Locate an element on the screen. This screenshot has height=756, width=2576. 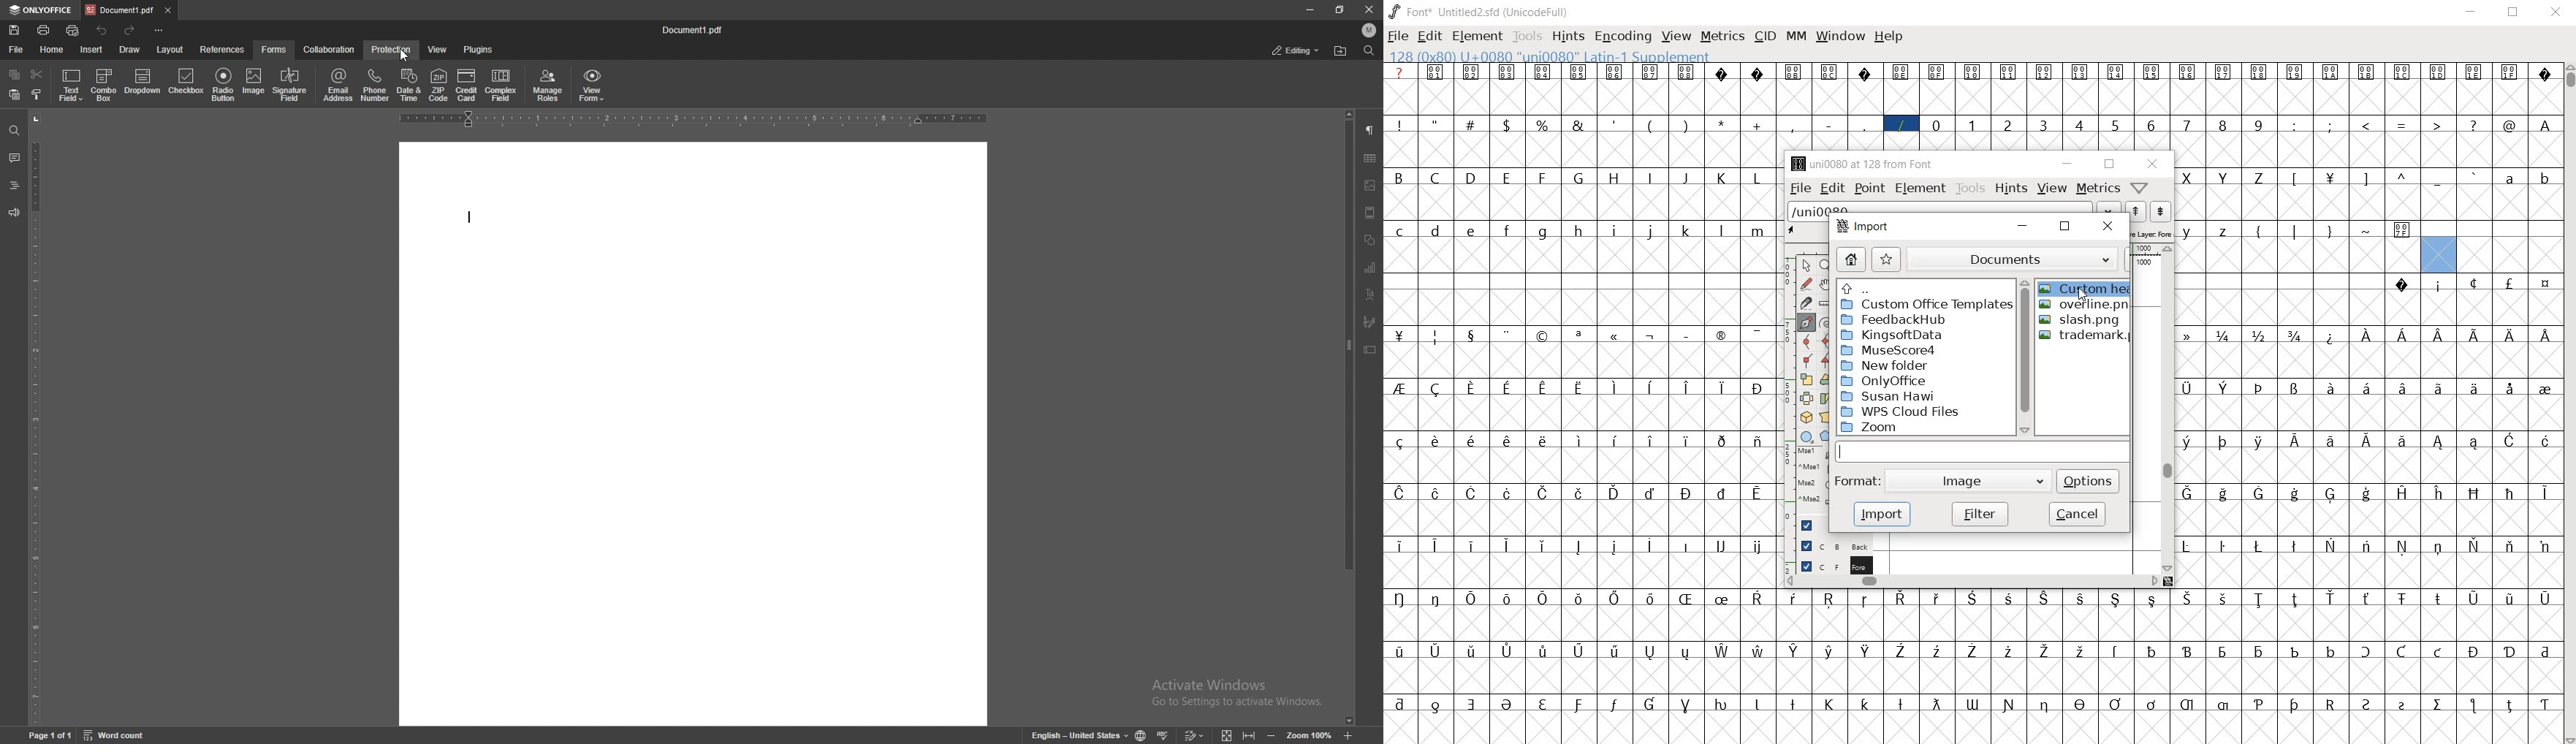
glyph is located at coordinates (1398, 177).